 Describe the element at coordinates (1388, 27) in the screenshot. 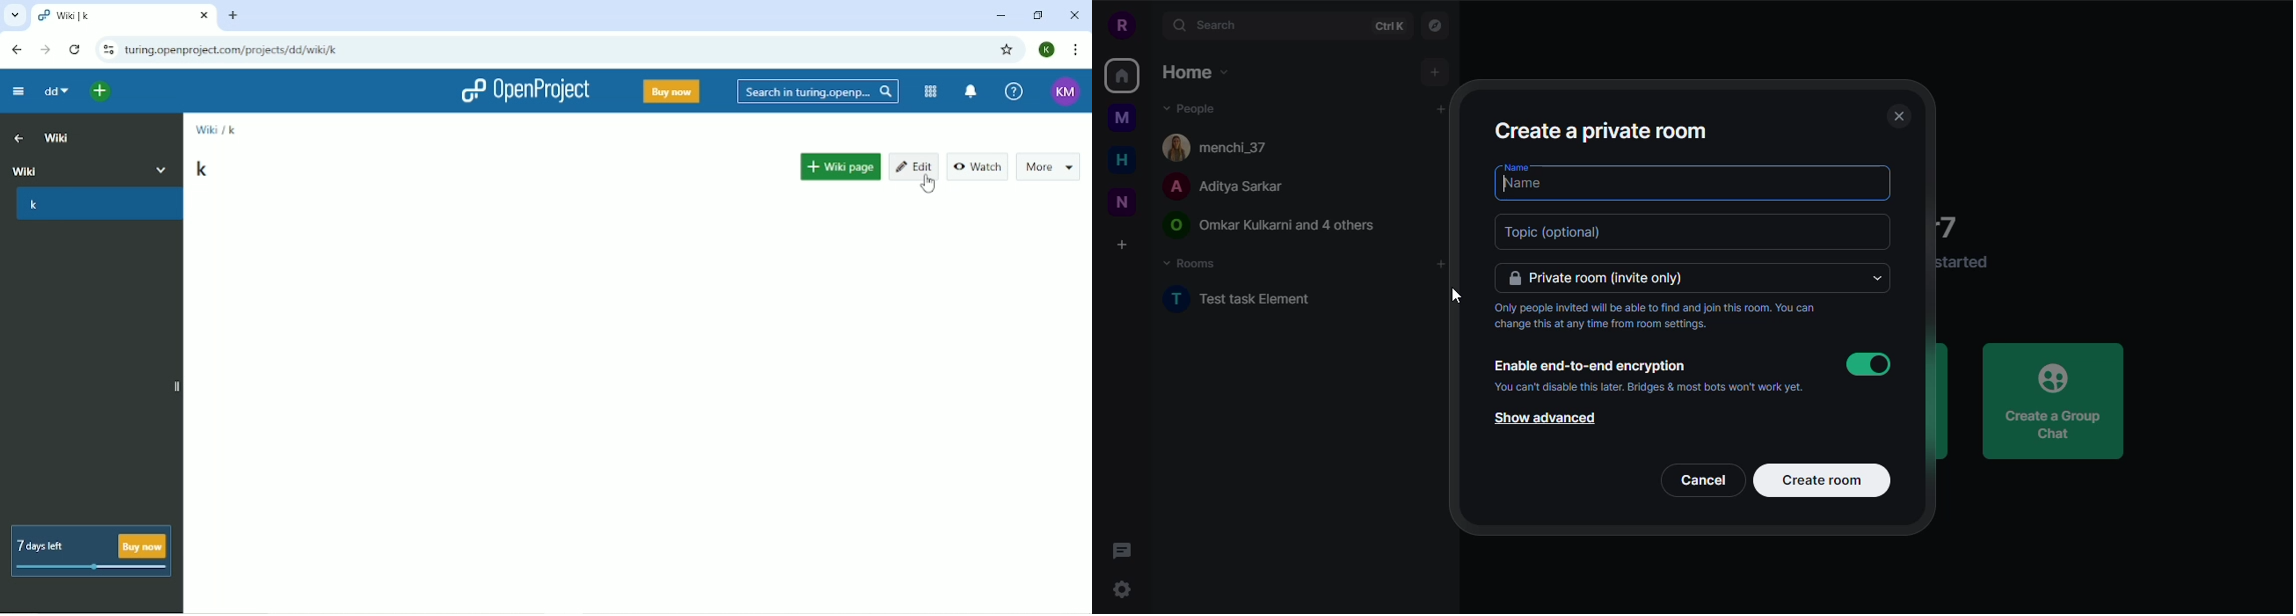

I see `ctrlK` at that location.